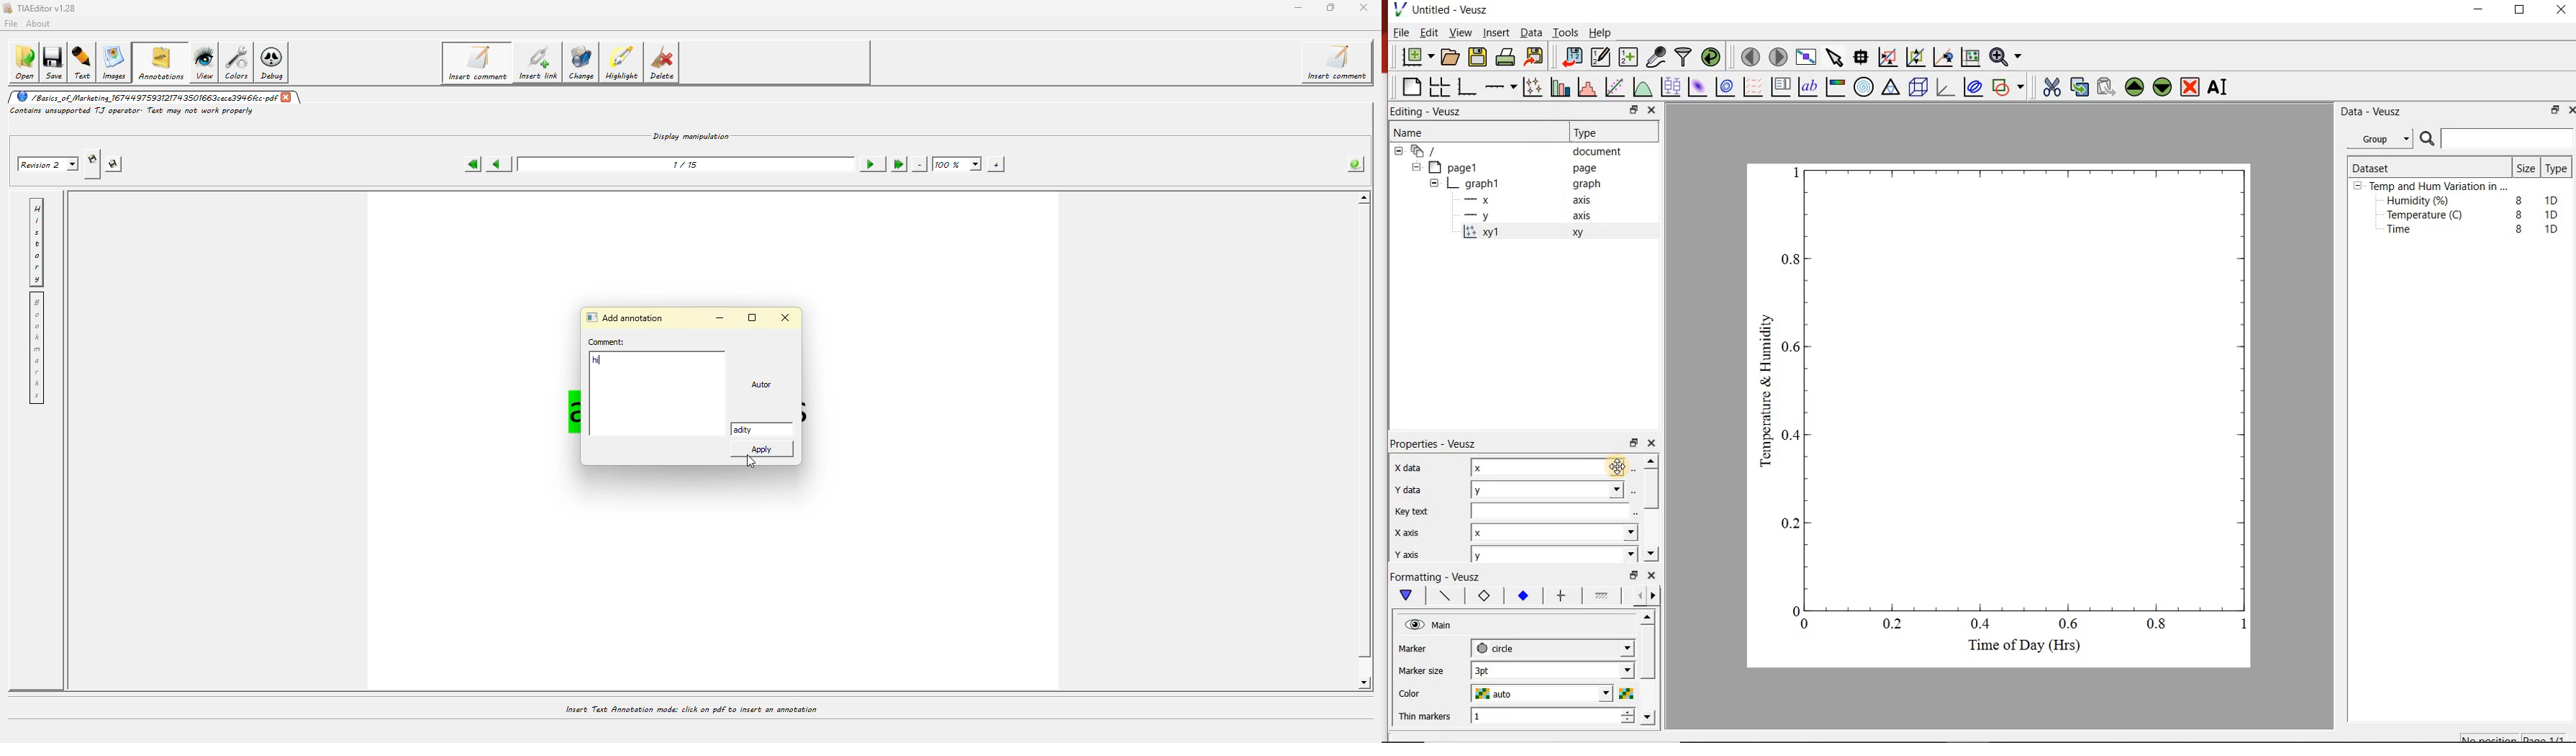 The image size is (2576, 756). Describe the element at coordinates (42, 23) in the screenshot. I see `about` at that location.